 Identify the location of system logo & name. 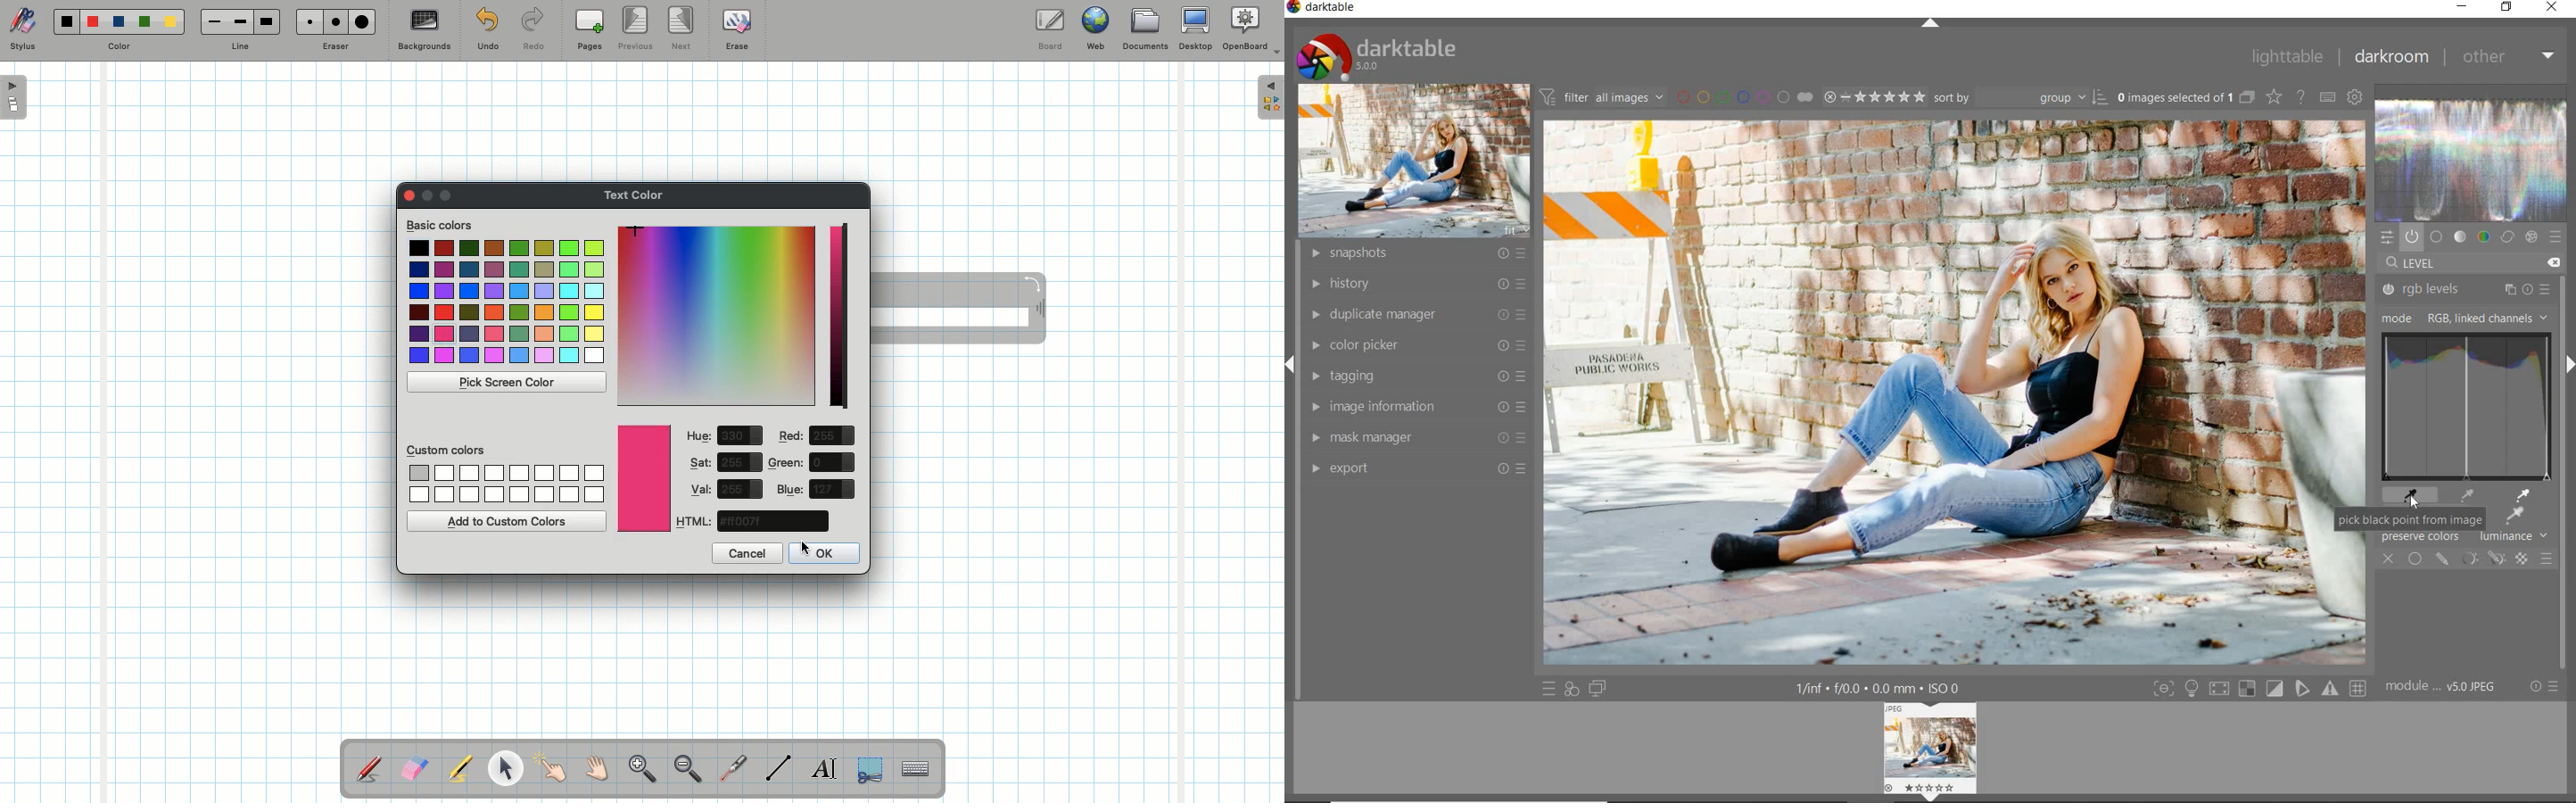
(1377, 56).